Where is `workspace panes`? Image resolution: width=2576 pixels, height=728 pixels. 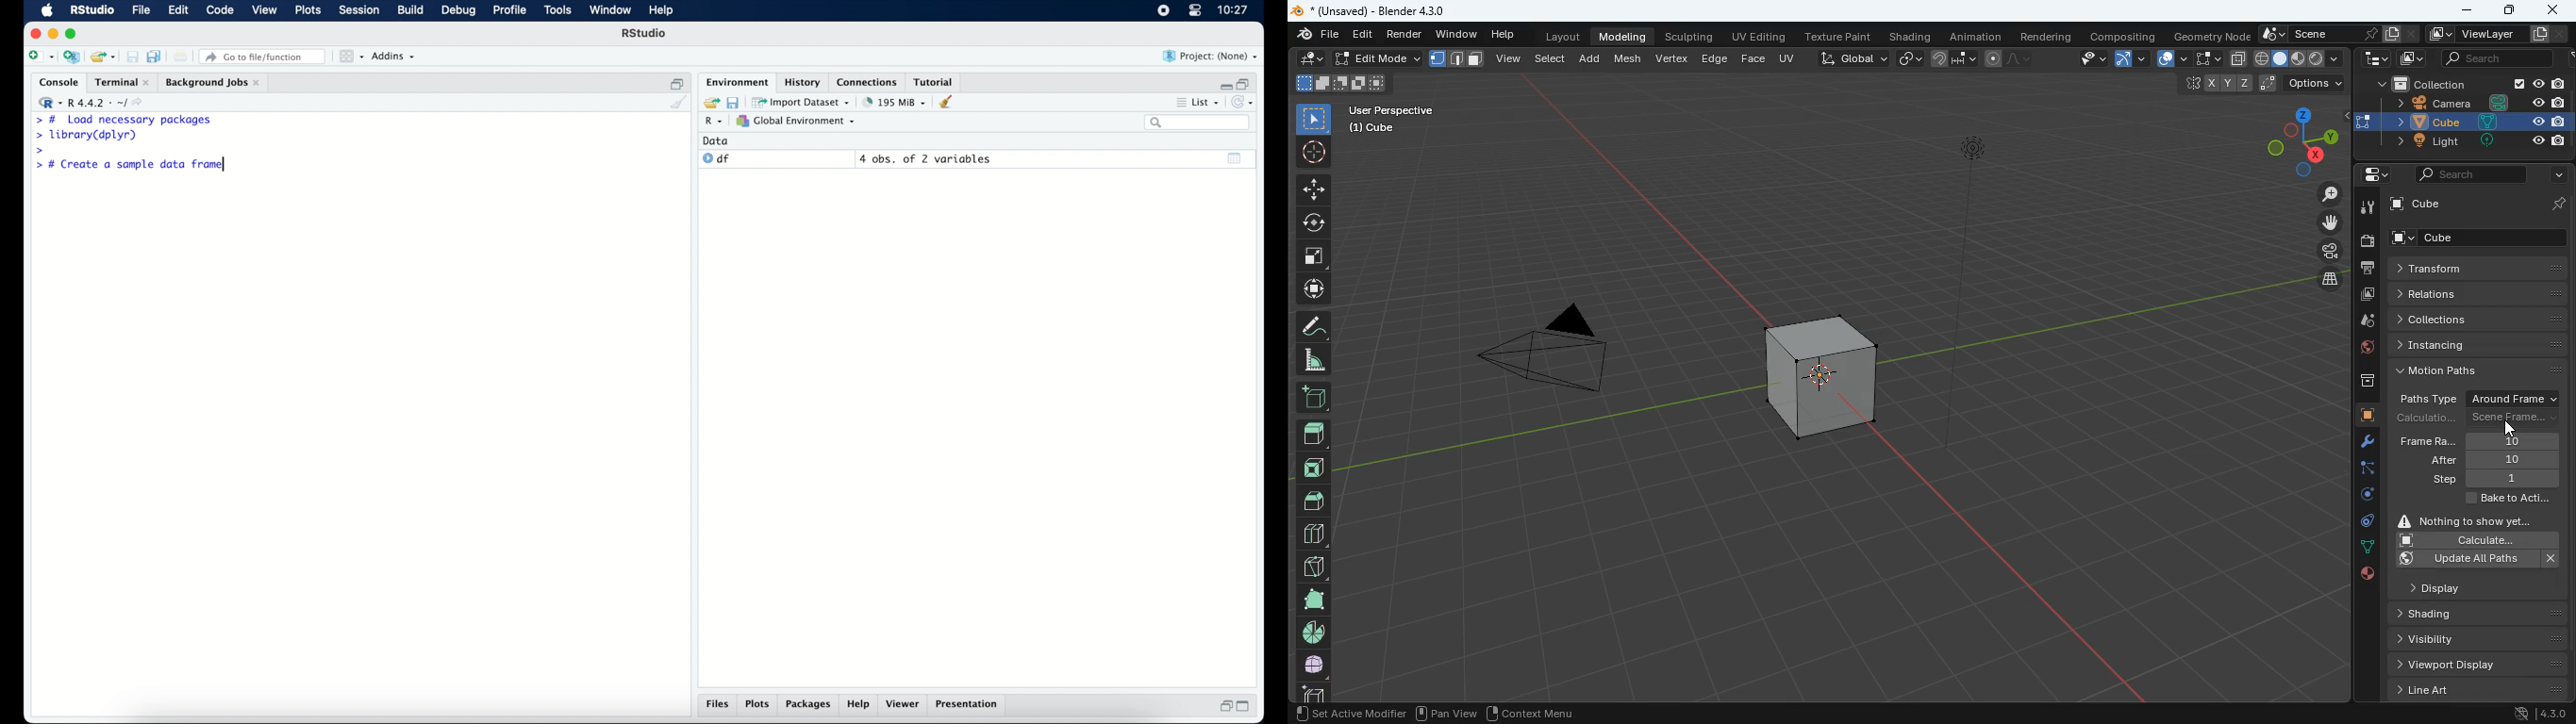 workspace panes is located at coordinates (350, 56).